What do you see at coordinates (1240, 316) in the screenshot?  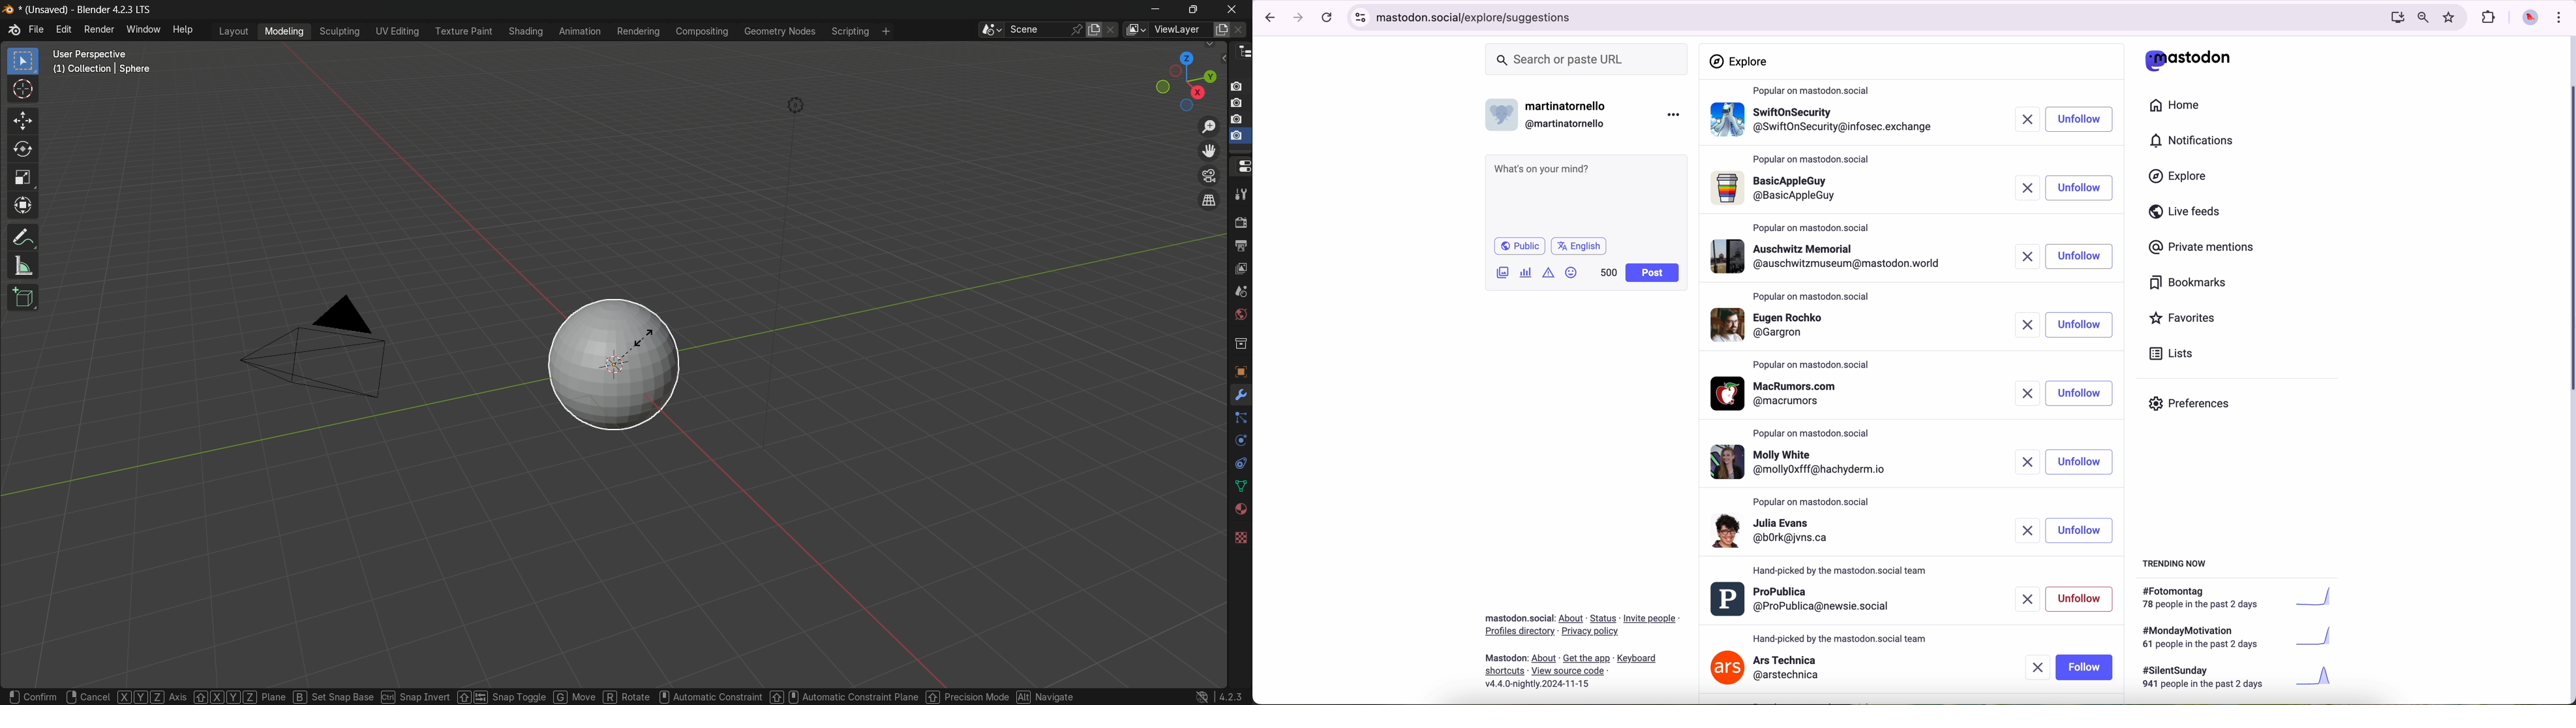 I see `world` at bounding box center [1240, 316].